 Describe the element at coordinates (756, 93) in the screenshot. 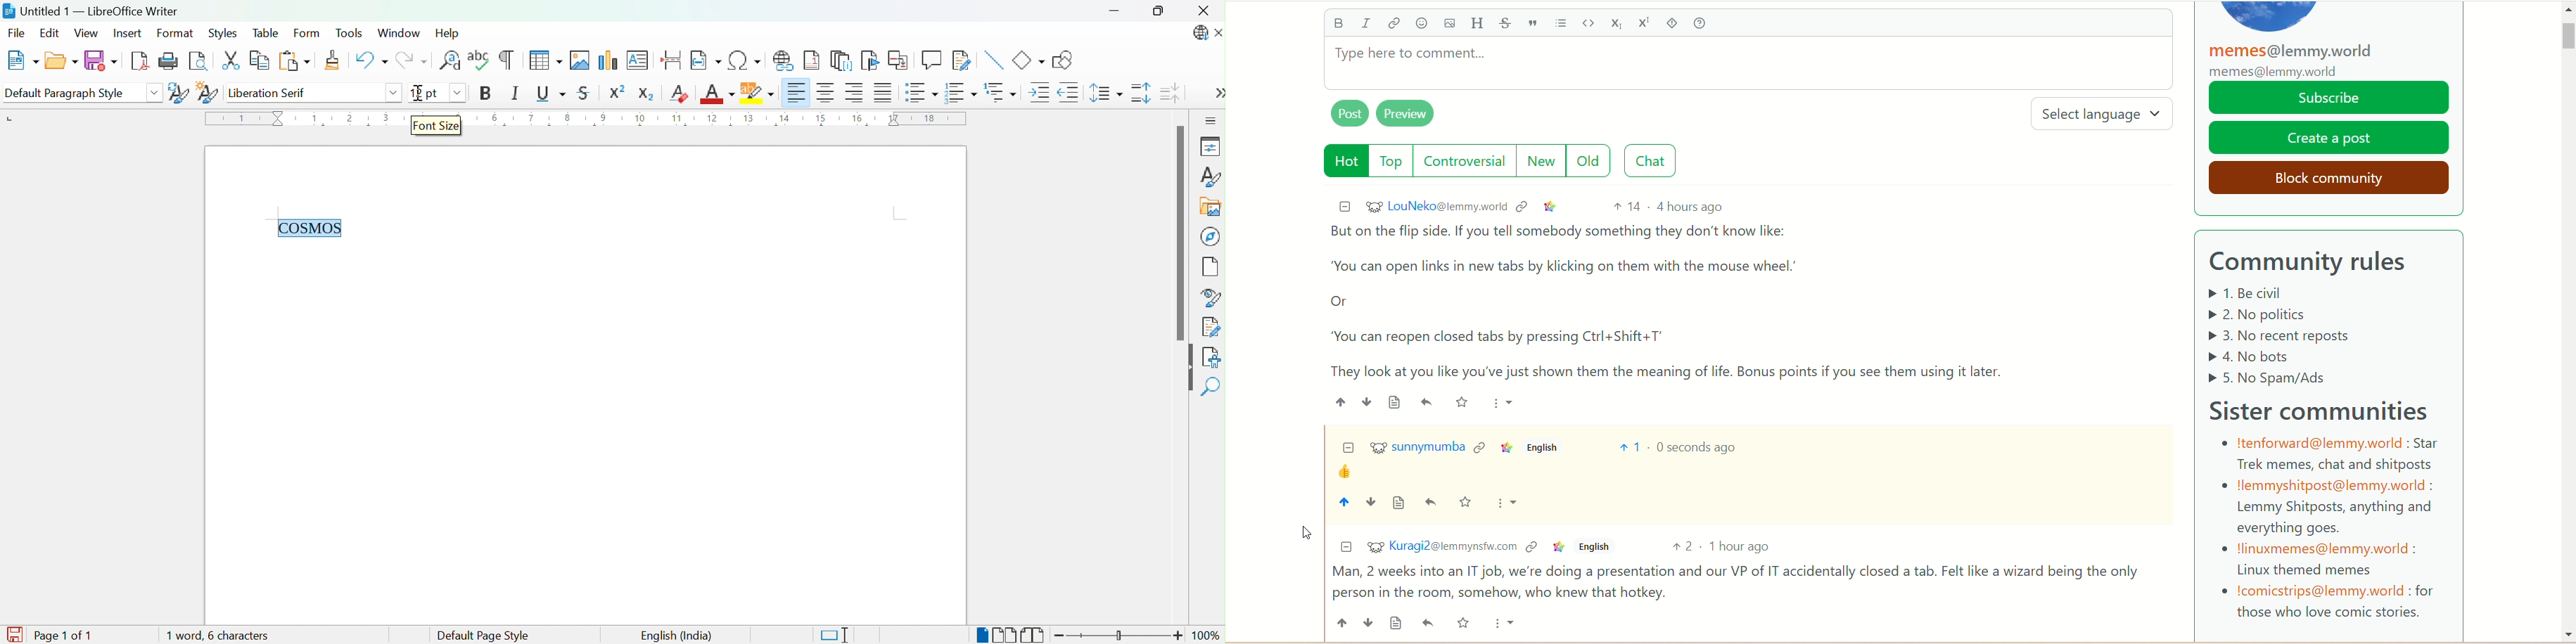

I see `Character Highlighting Color` at that location.